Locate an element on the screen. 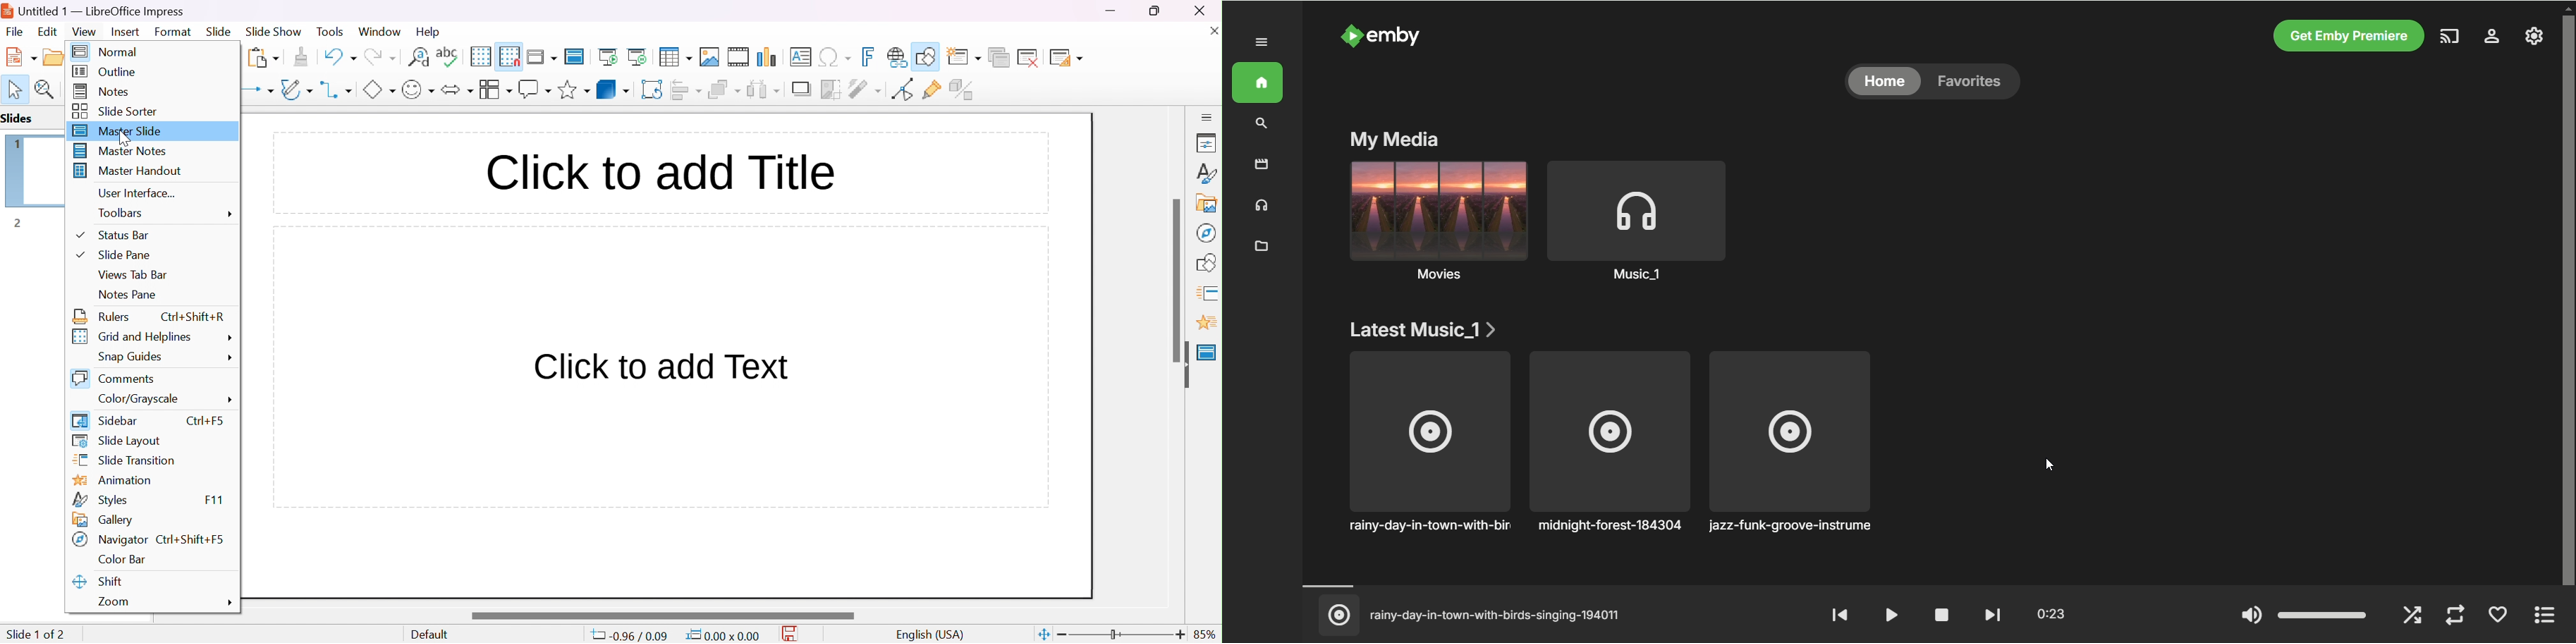  user interface... is located at coordinates (137, 193).